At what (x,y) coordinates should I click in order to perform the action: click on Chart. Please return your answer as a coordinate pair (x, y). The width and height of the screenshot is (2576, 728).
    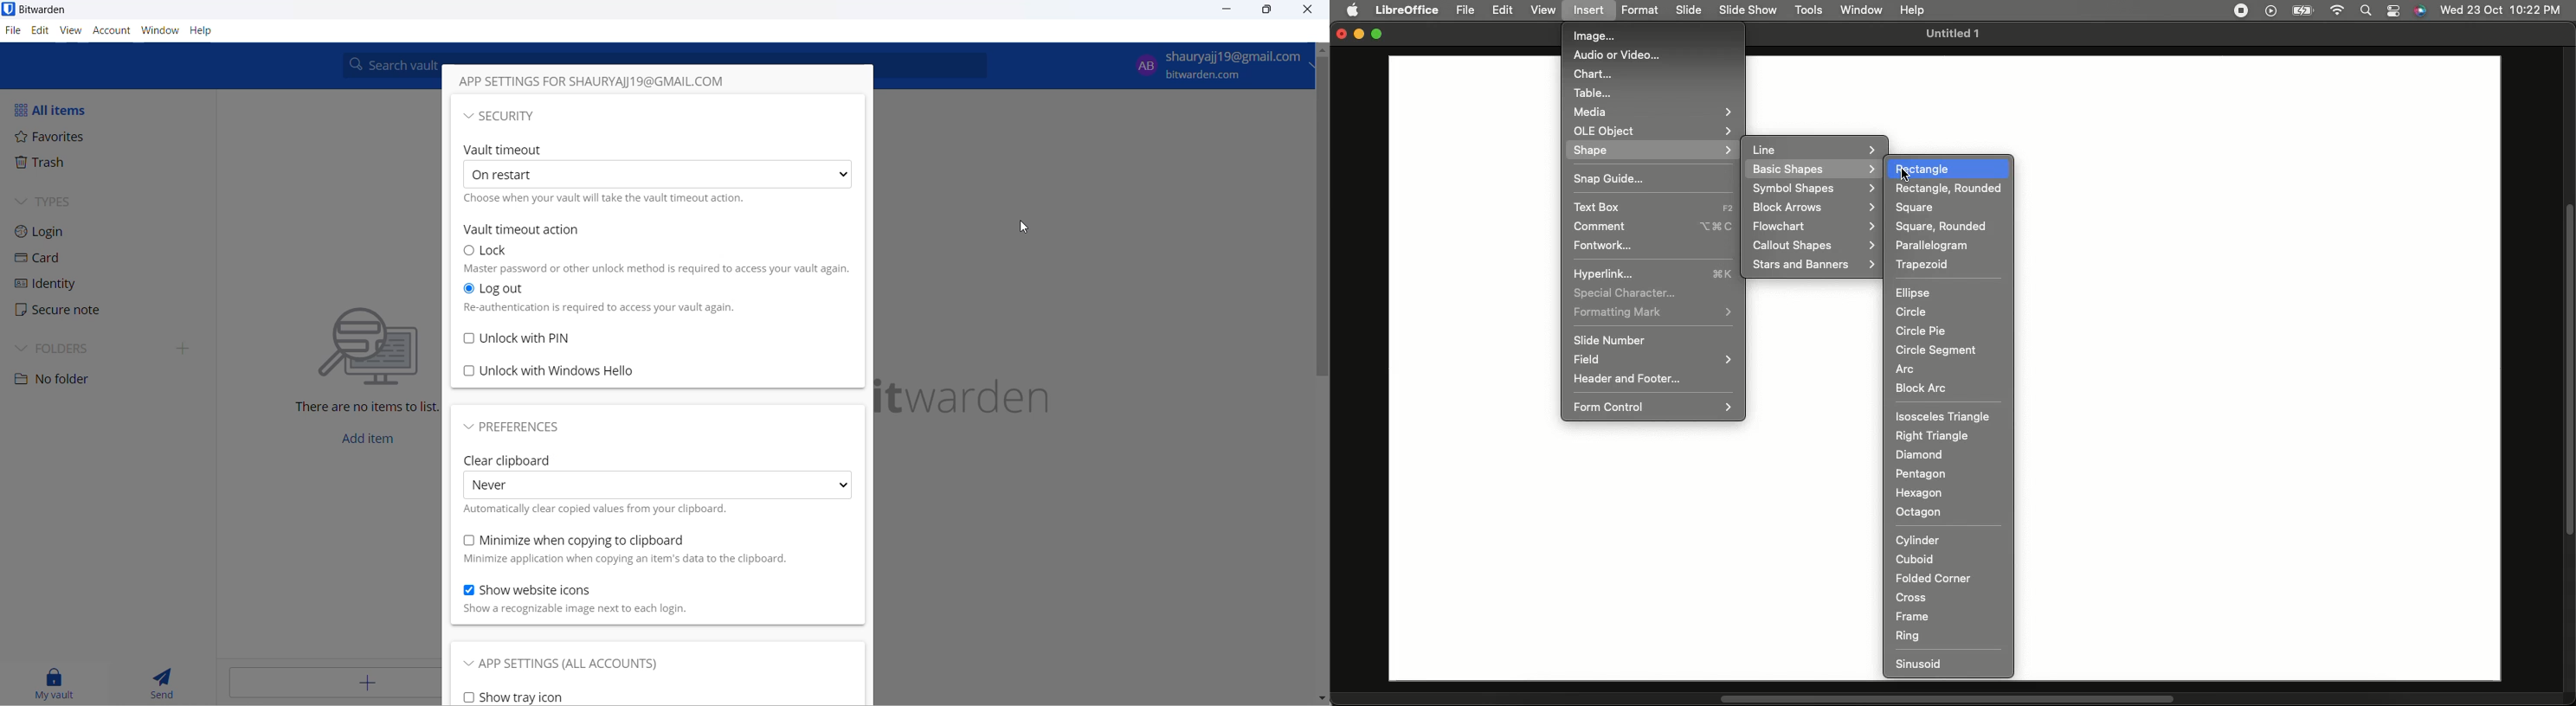
    Looking at the image, I should click on (1592, 74).